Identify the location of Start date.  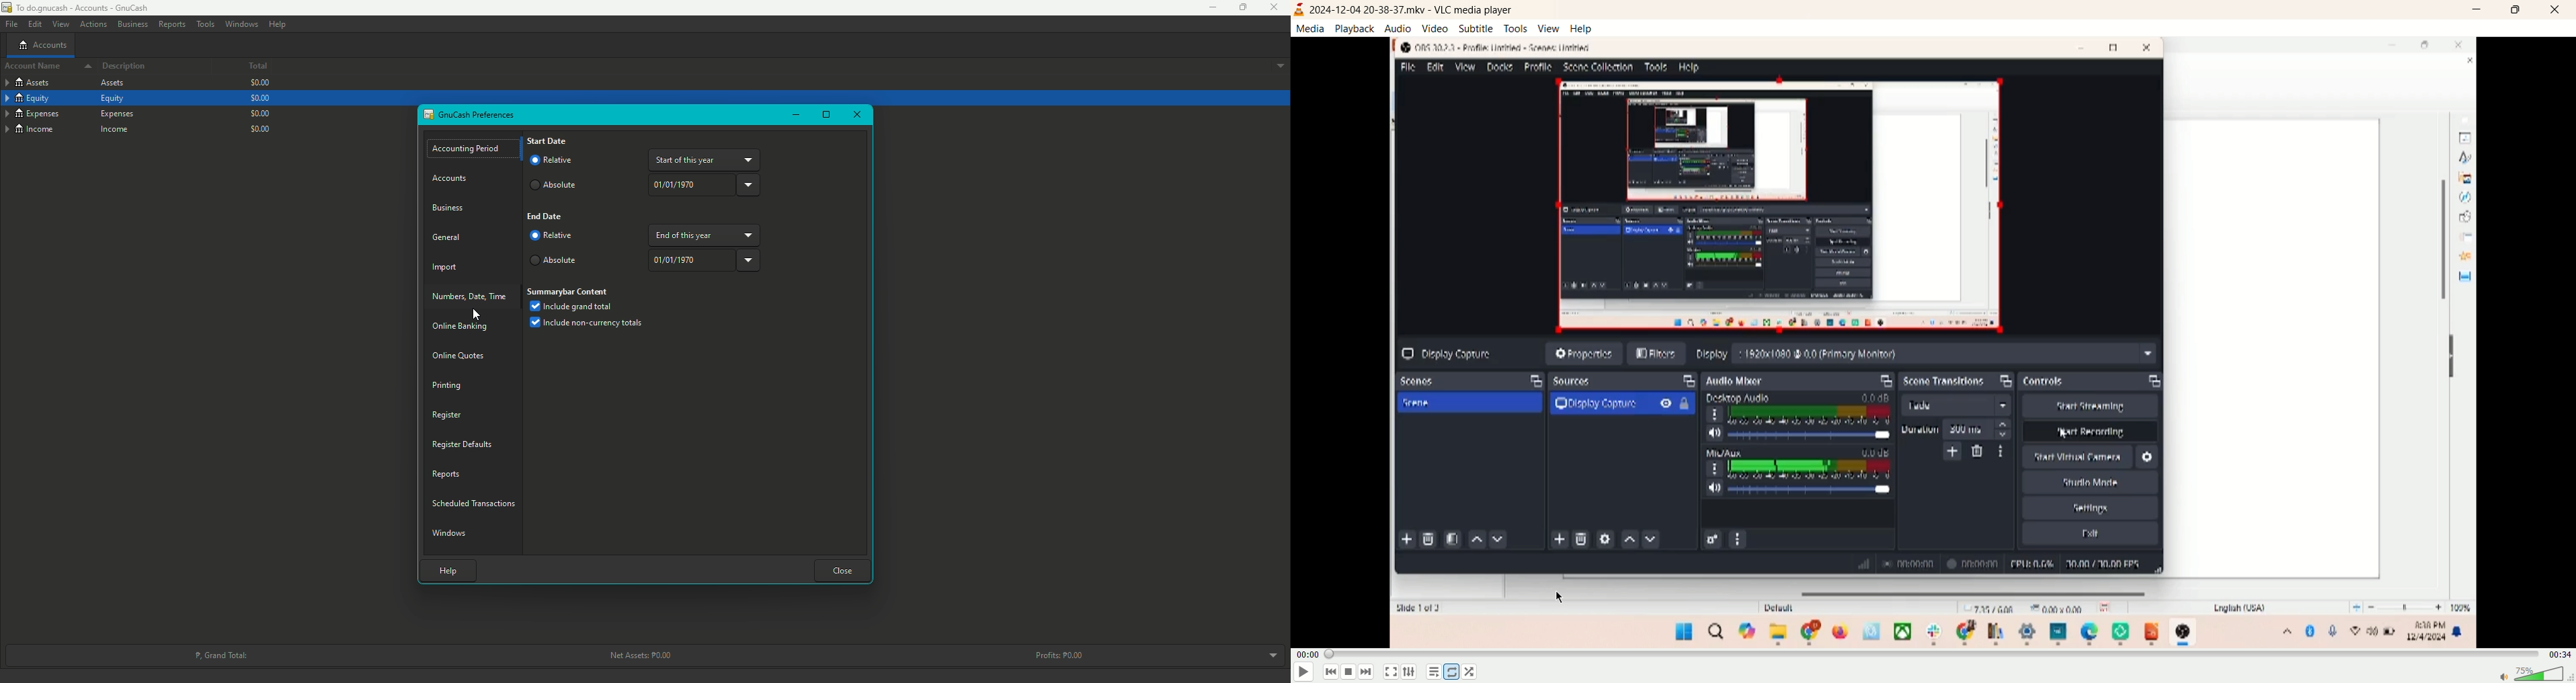
(547, 140).